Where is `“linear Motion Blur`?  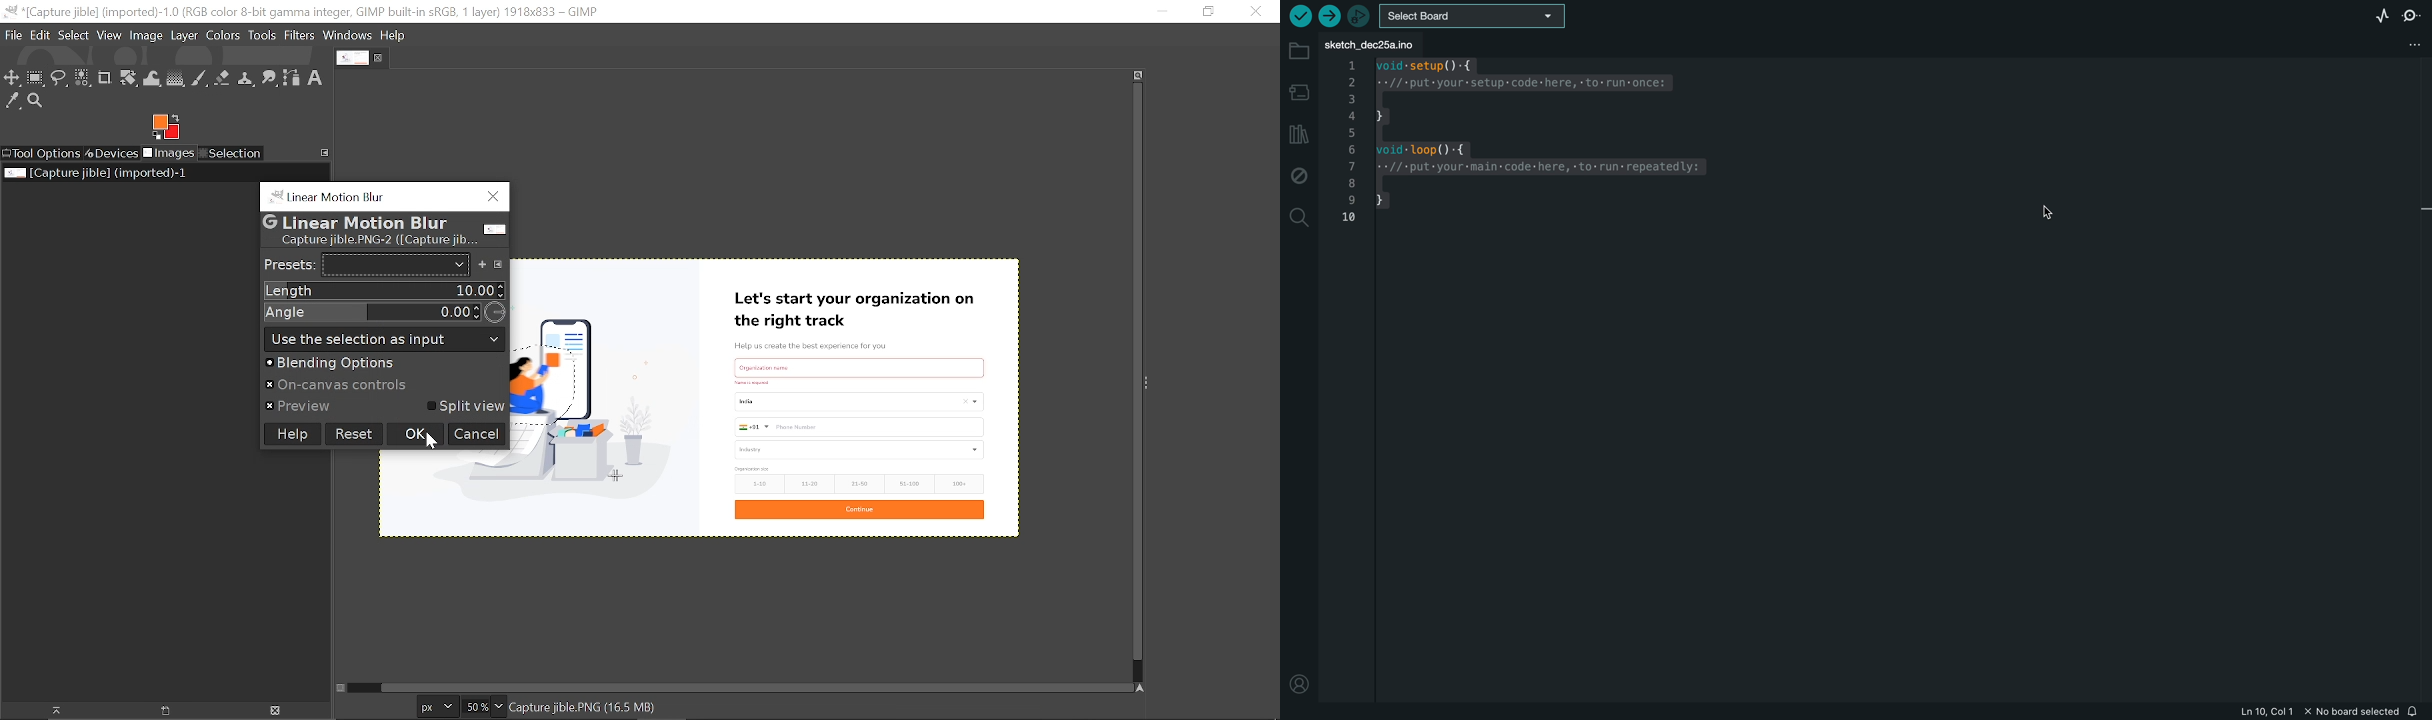
“linear Motion Blur is located at coordinates (327, 195).